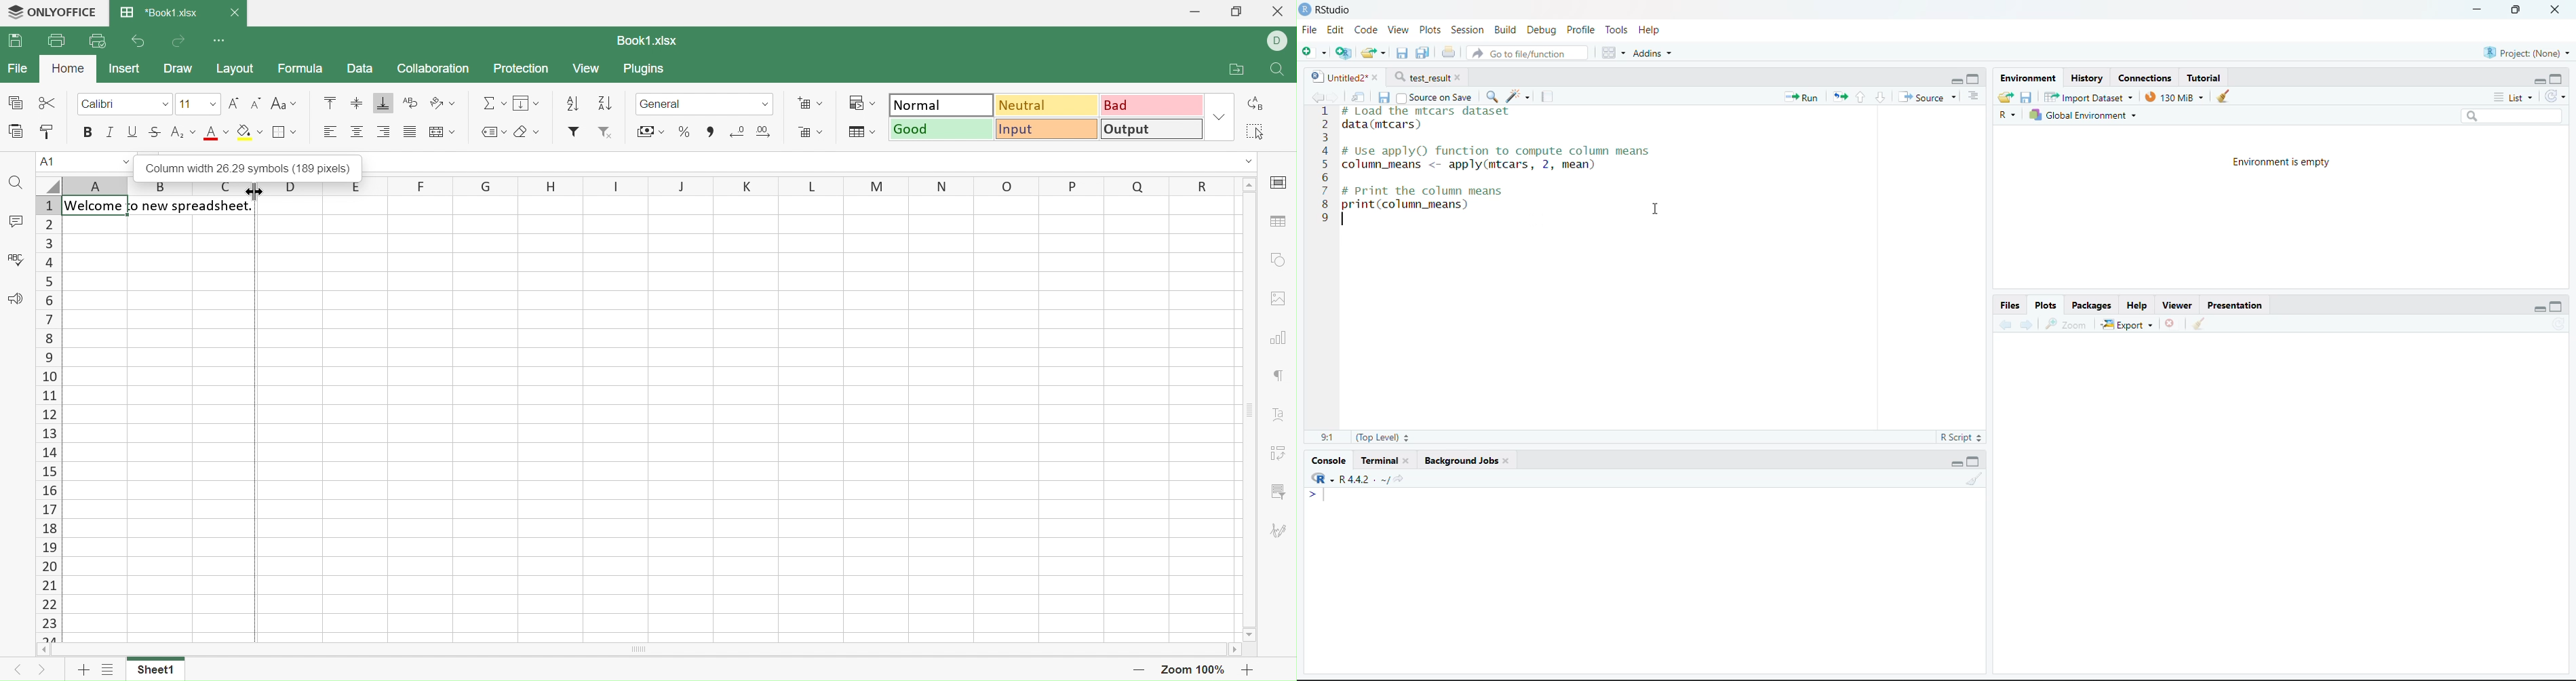 The height and width of the screenshot is (700, 2576). Describe the element at coordinates (2525, 52) in the screenshot. I see `Project (Note)` at that location.